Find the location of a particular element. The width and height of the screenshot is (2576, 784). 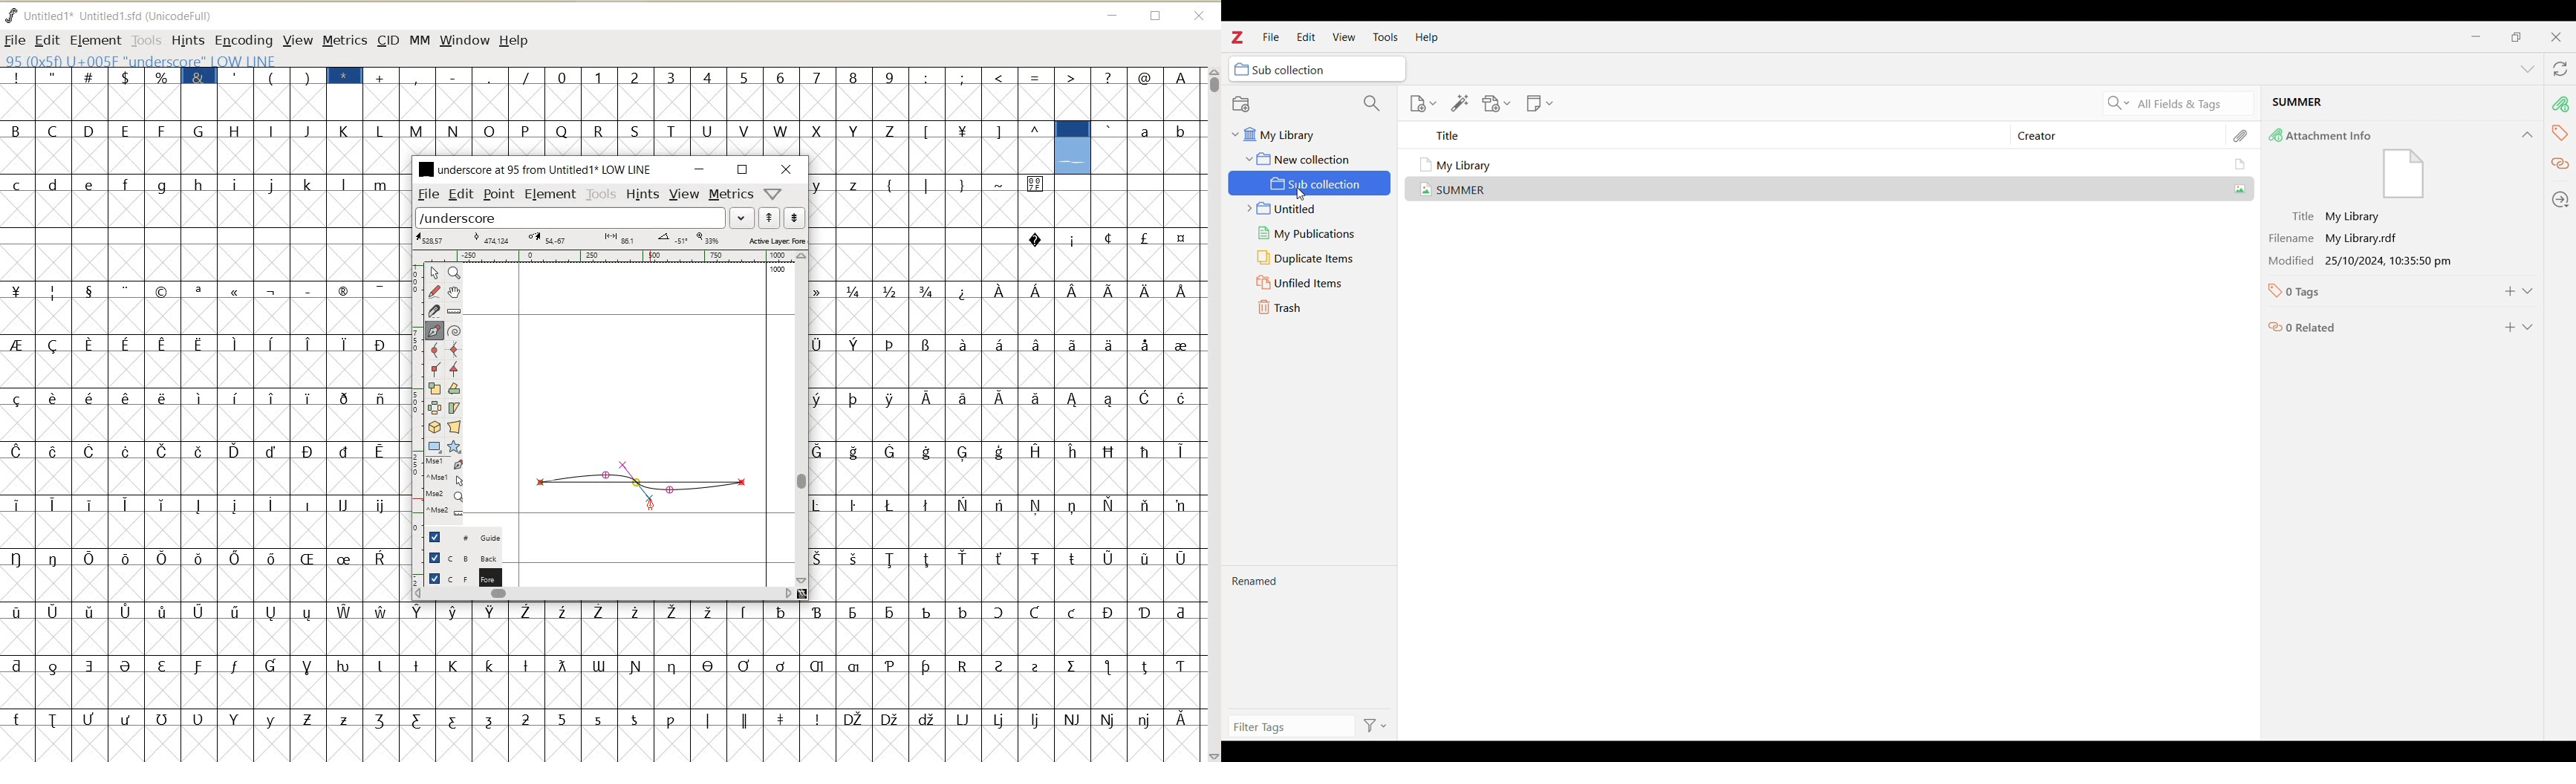

Add is located at coordinates (2510, 291).